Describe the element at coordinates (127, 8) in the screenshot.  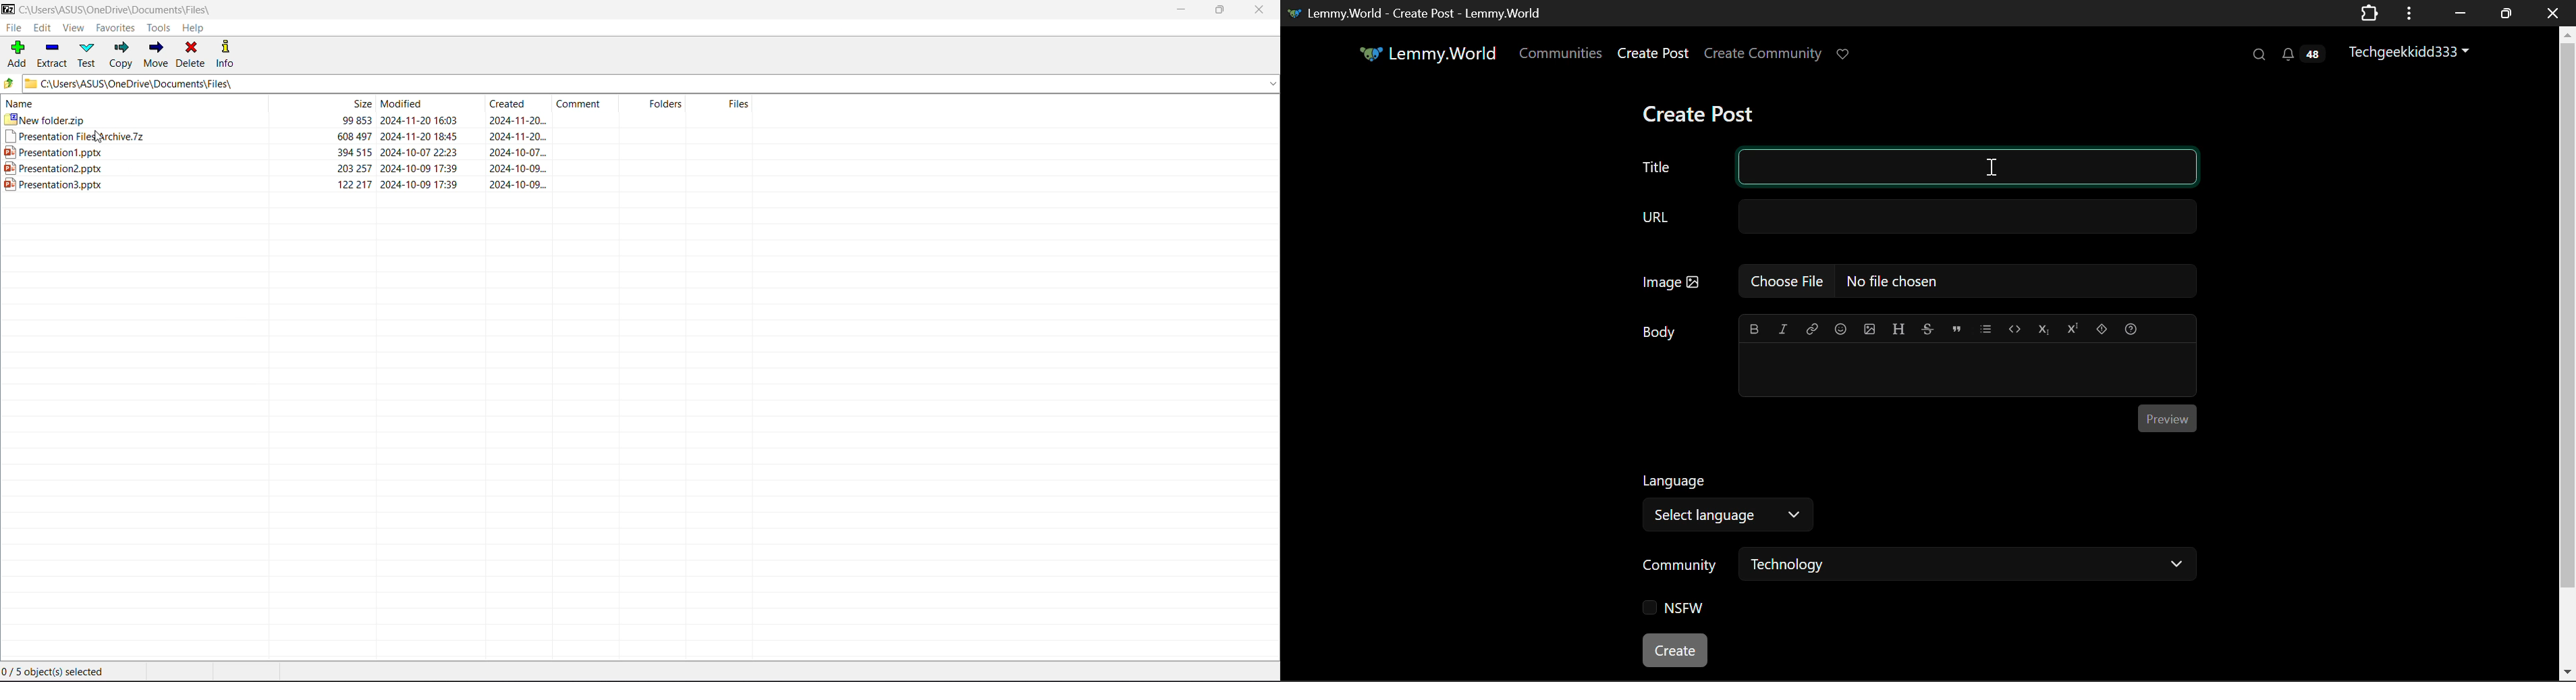
I see `Current Folder Path` at that location.